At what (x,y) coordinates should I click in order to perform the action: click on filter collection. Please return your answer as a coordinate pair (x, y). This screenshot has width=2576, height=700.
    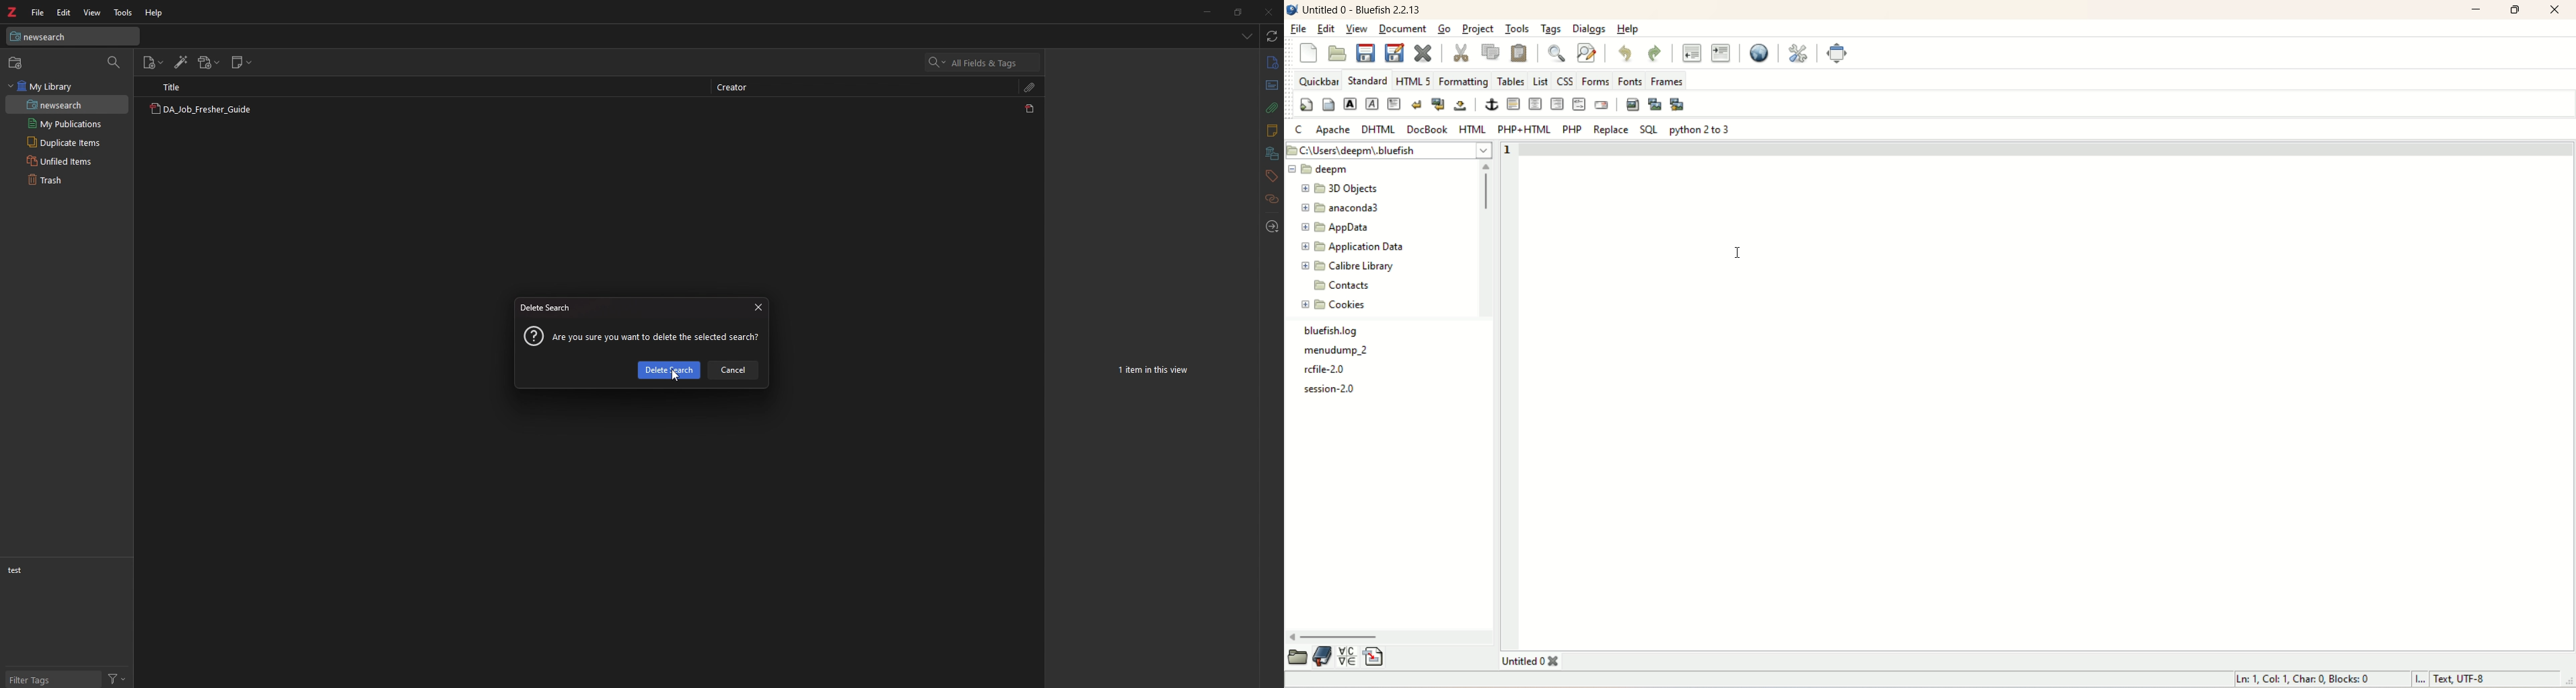
    Looking at the image, I should click on (114, 62).